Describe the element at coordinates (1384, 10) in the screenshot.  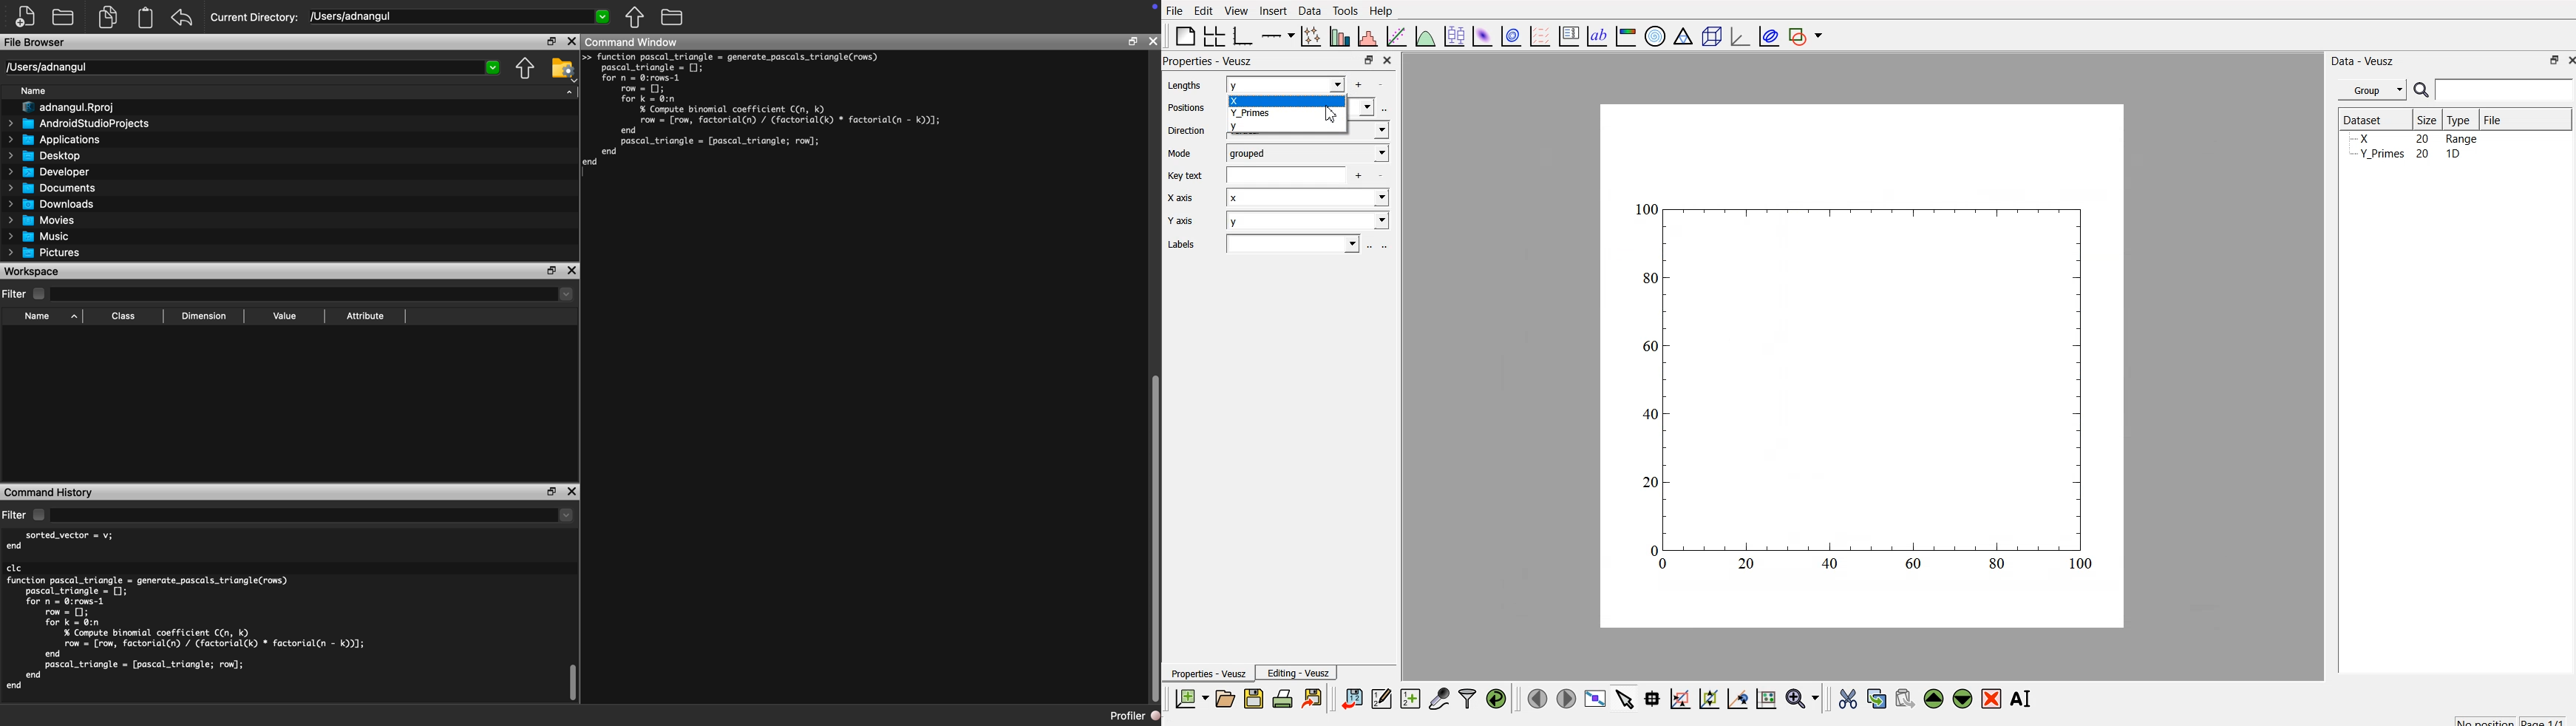
I see `Help` at that location.